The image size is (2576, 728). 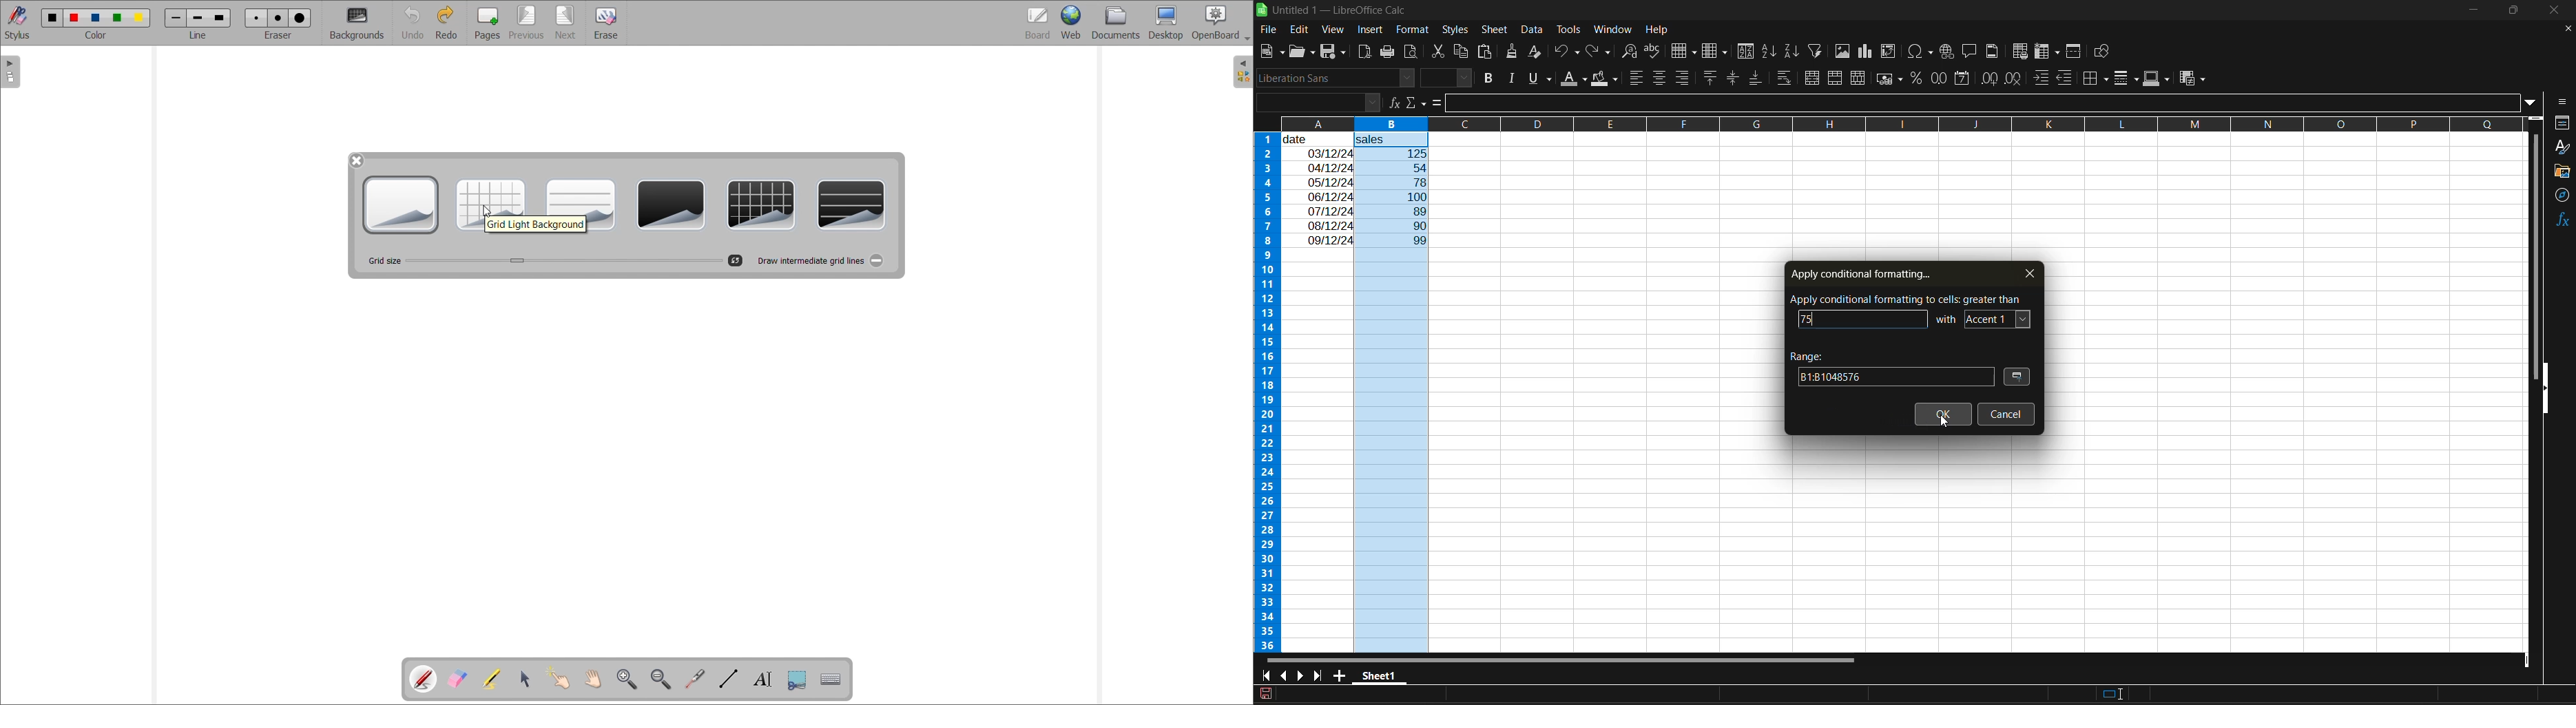 What do you see at coordinates (1889, 51) in the screenshot?
I see `insert or edit pivot table` at bounding box center [1889, 51].